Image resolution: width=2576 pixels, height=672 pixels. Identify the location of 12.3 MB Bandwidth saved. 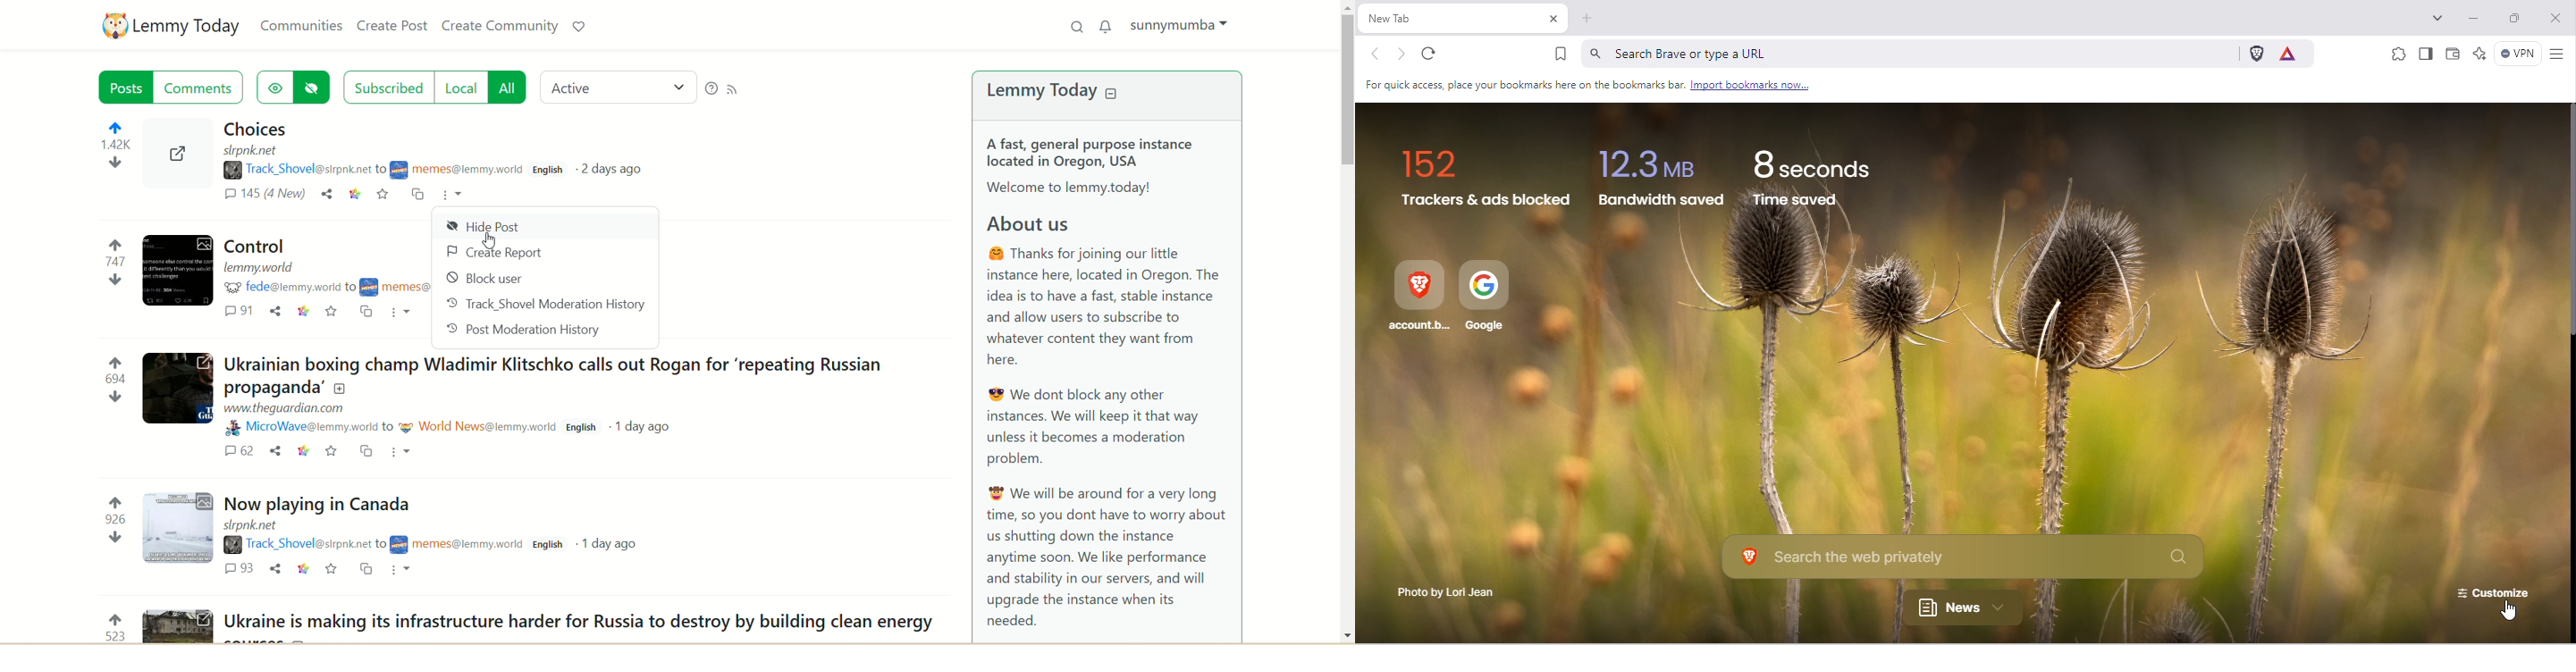
(1659, 185).